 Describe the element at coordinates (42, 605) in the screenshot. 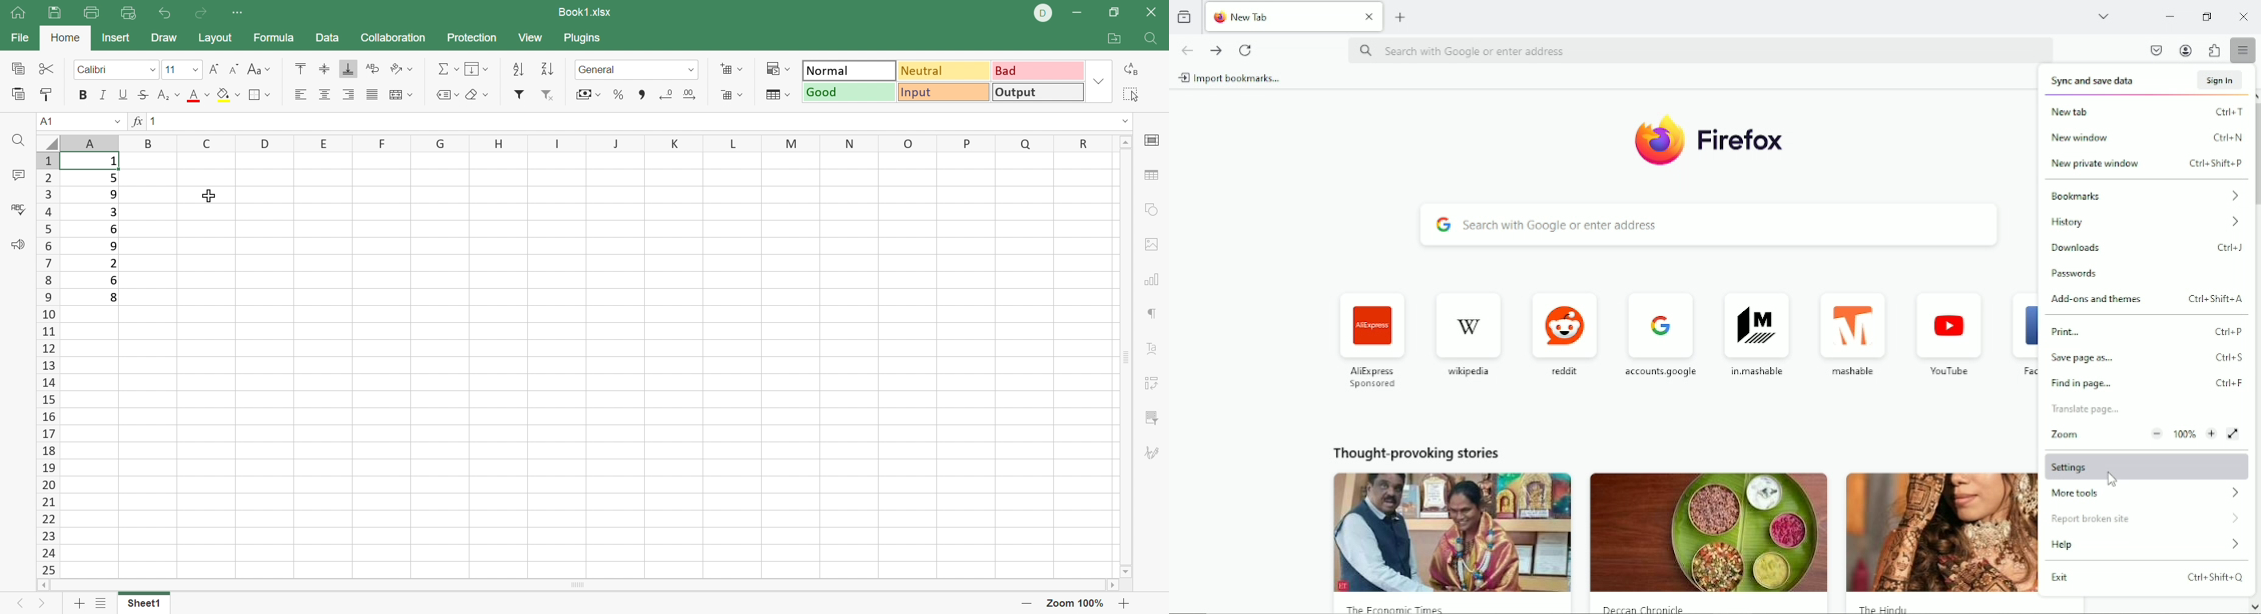

I see `Next` at that location.